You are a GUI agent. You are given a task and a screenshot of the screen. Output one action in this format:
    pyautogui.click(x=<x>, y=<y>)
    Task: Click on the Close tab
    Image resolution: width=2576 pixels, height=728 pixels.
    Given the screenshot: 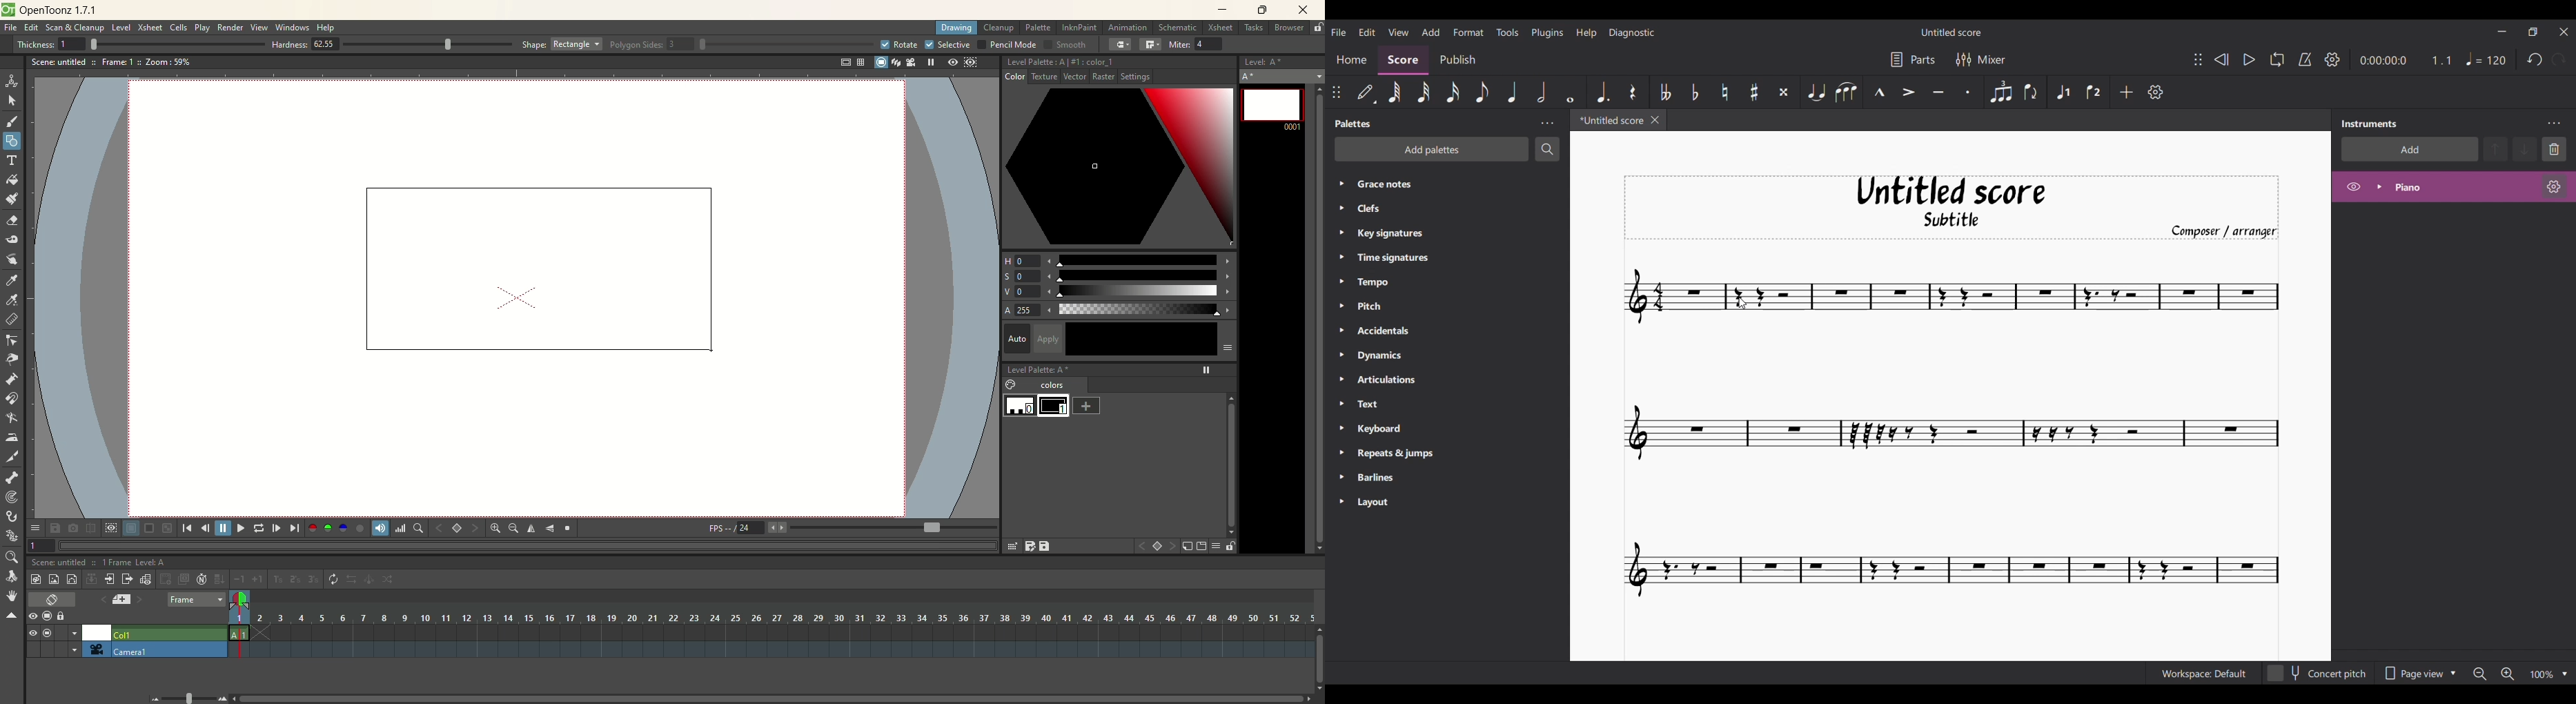 What is the action you would take?
    pyautogui.click(x=1655, y=120)
    